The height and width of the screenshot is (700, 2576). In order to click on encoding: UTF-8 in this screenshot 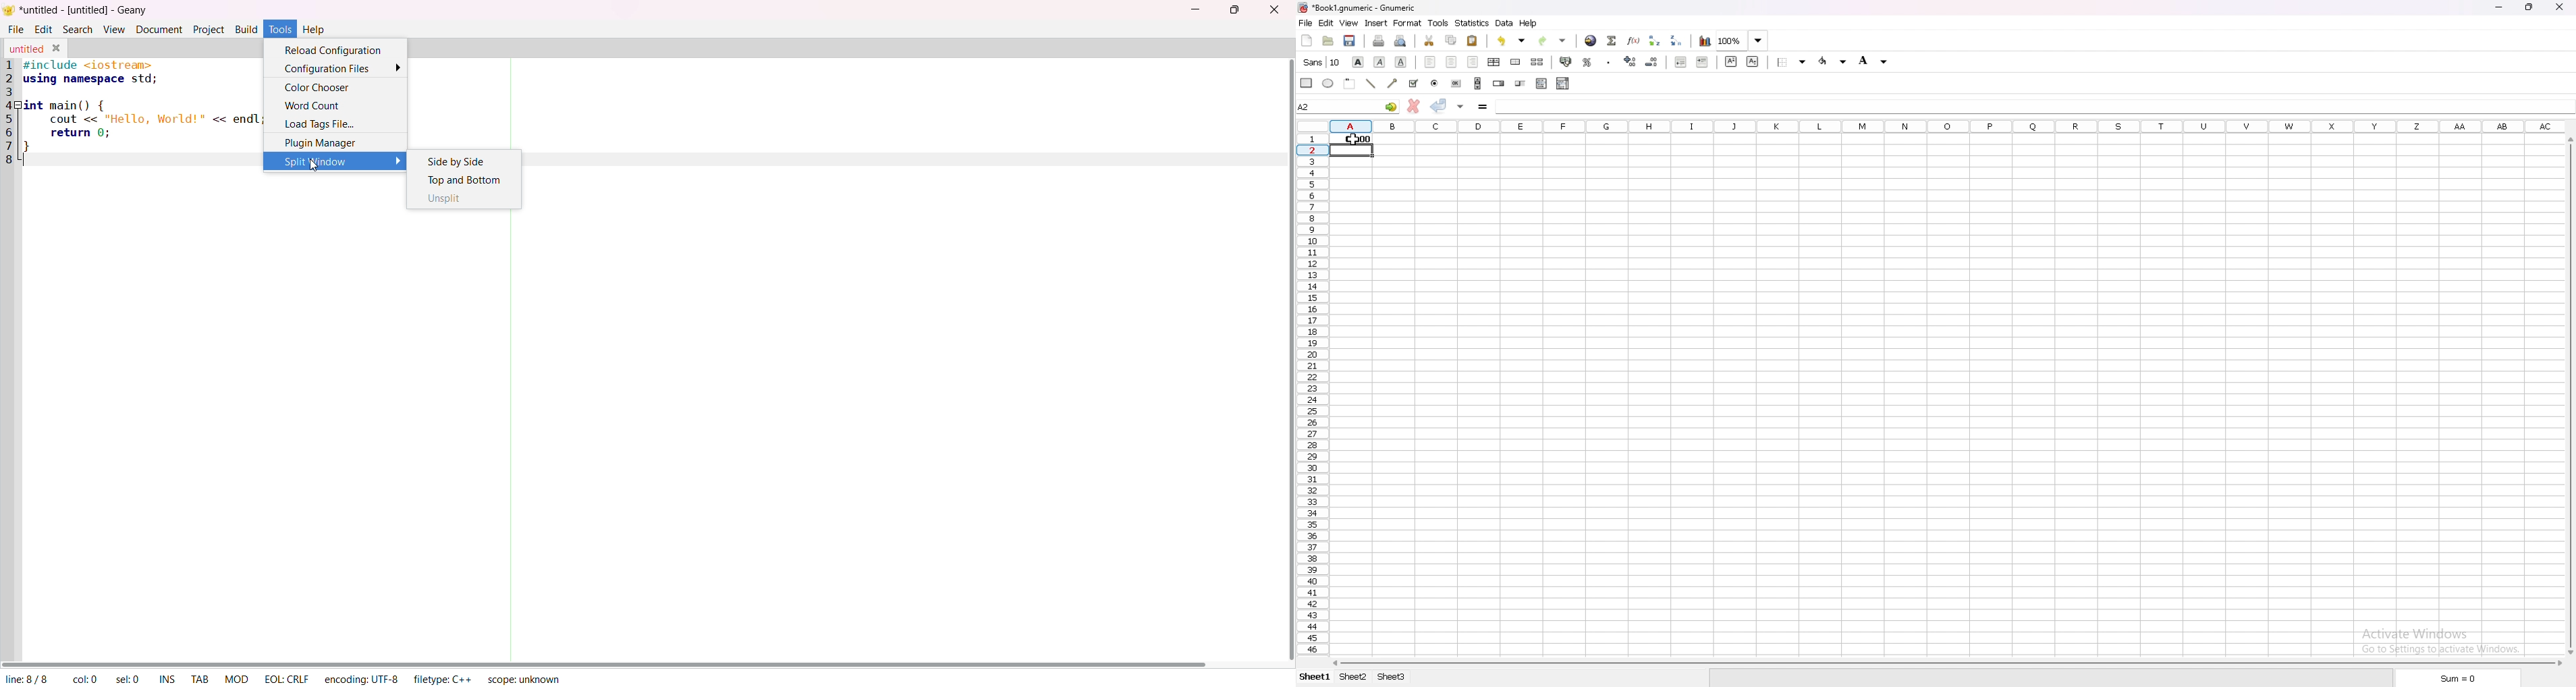, I will do `click(364, 679)`.